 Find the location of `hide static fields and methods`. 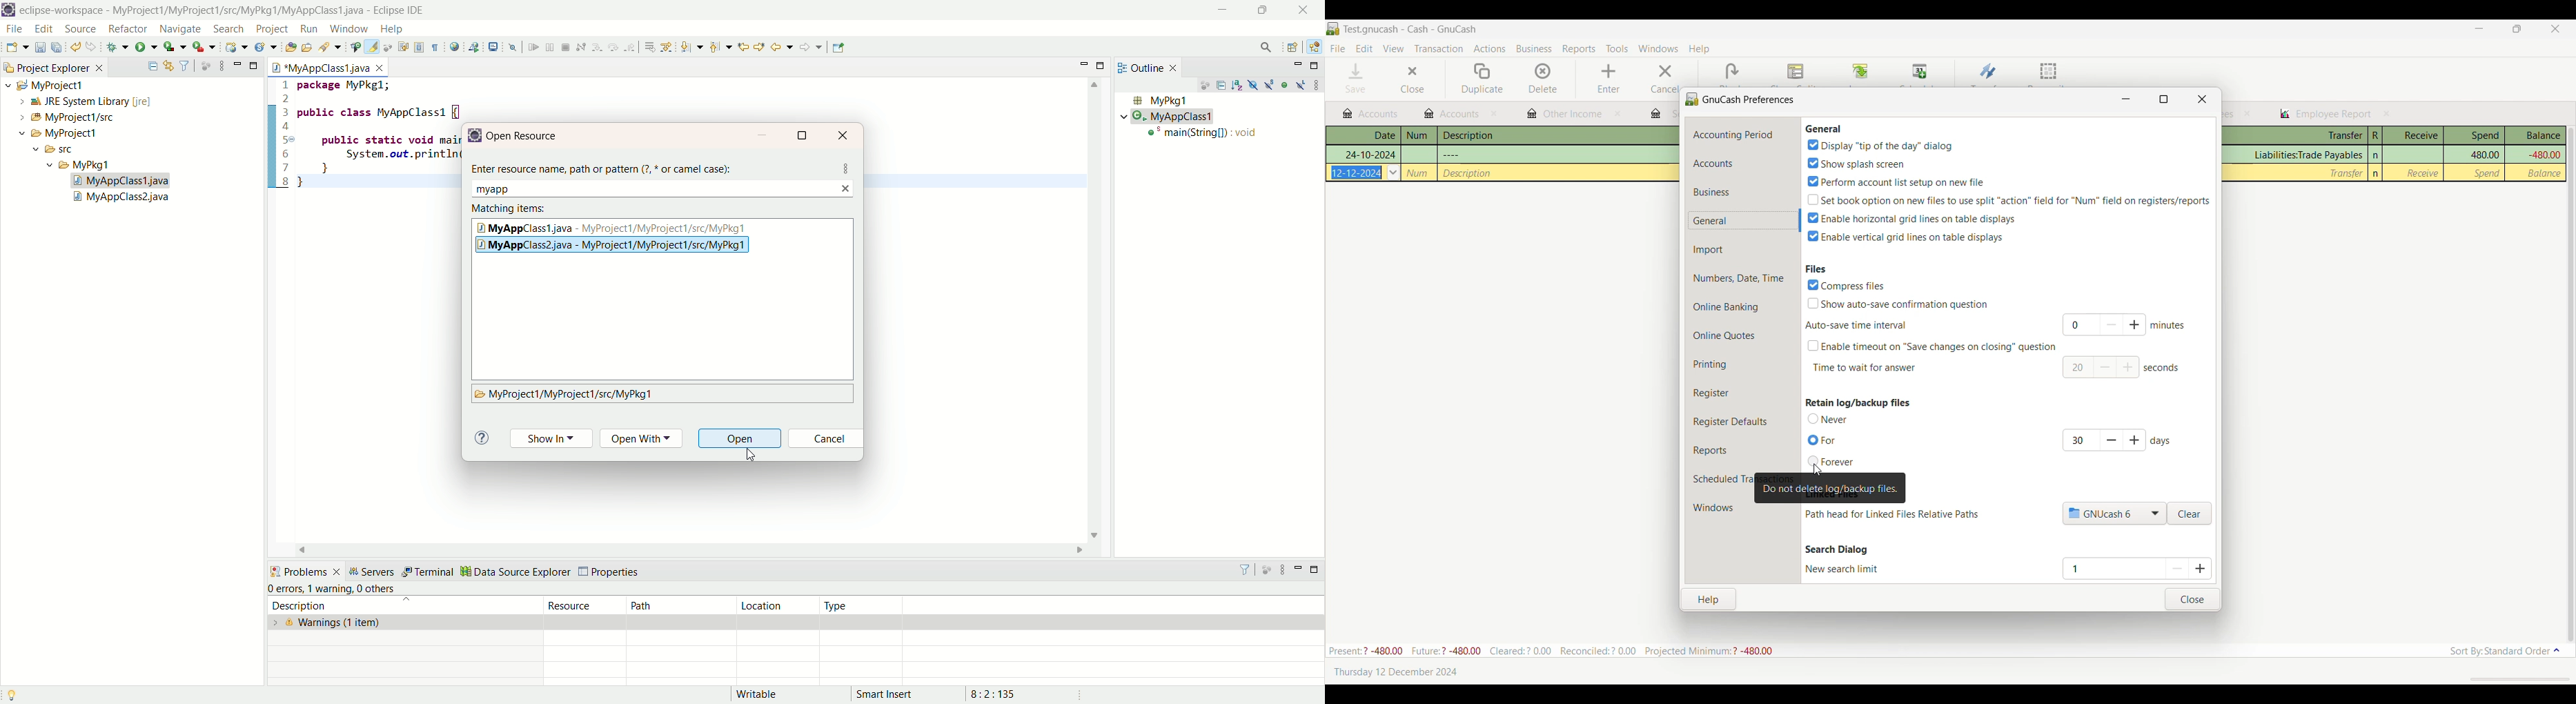

hide static fields and methods is located at coordinates (1270, 86).